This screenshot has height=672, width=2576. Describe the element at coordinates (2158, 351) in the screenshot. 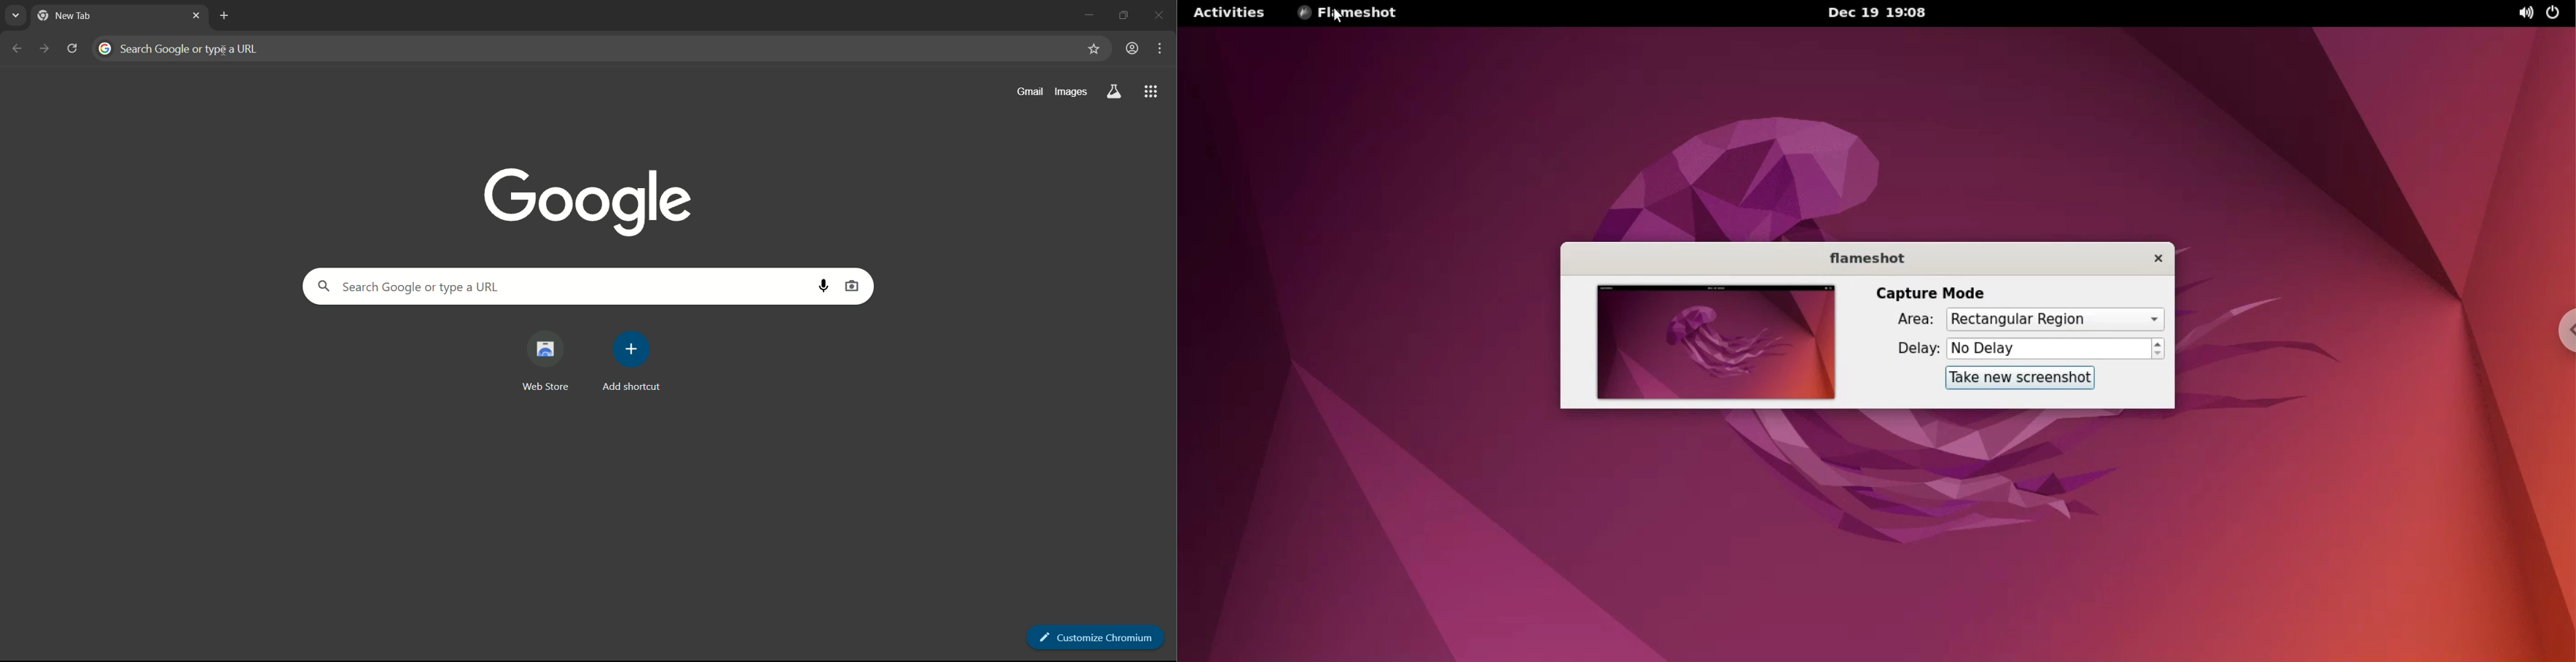

I see `increment and decrement delay` at that location.